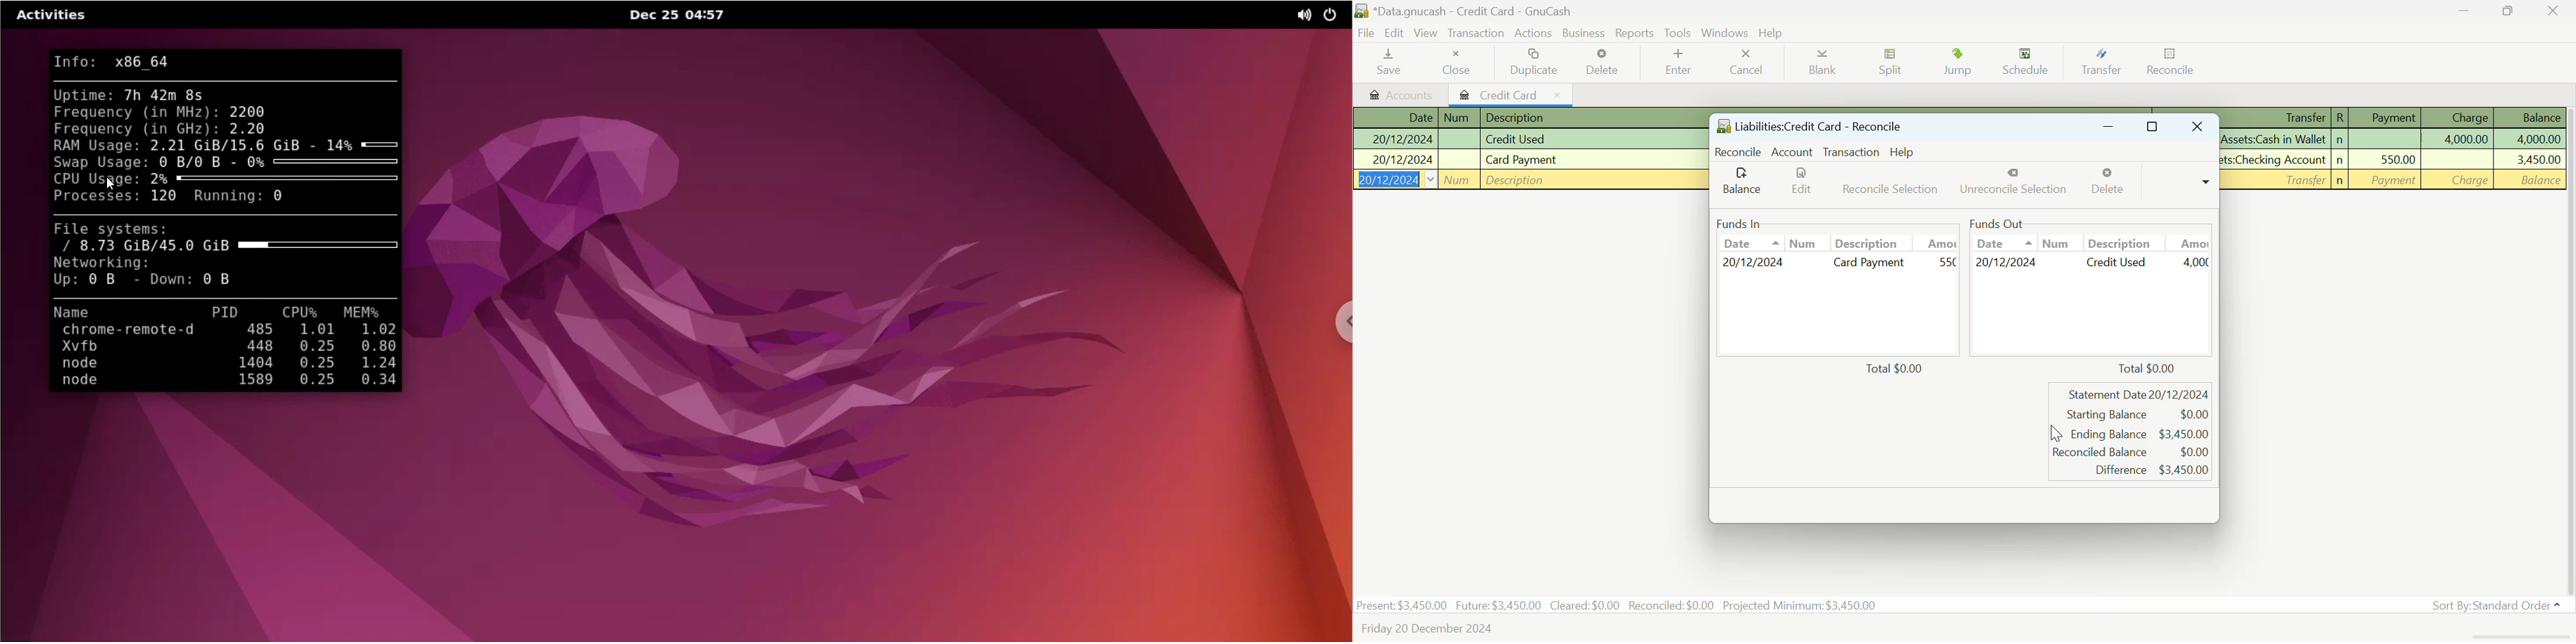 Image resolution: width=2576 pixels, height=644 pixels. Describe the element at coordinates (1810, 127) in the screenshot. I see `Liabilities: Credit Card` at that location.